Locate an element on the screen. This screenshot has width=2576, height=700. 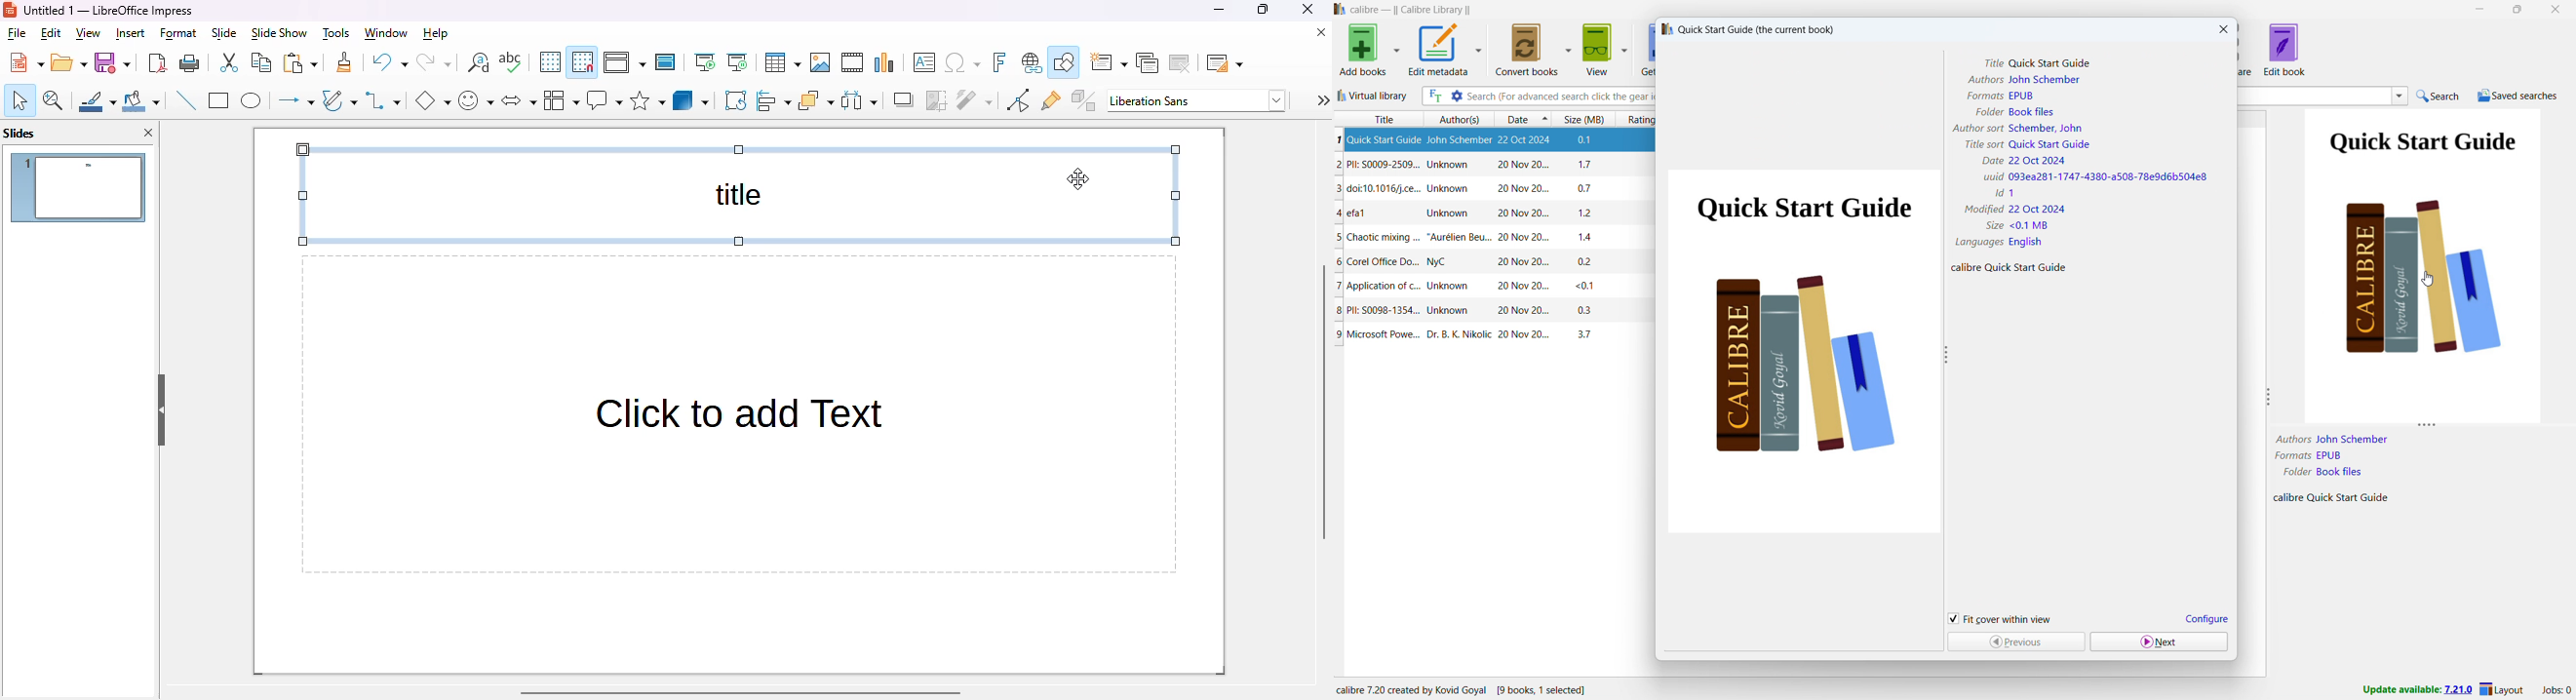
Quick Start Guide (the current book) is located at coordinates (1747, 30).